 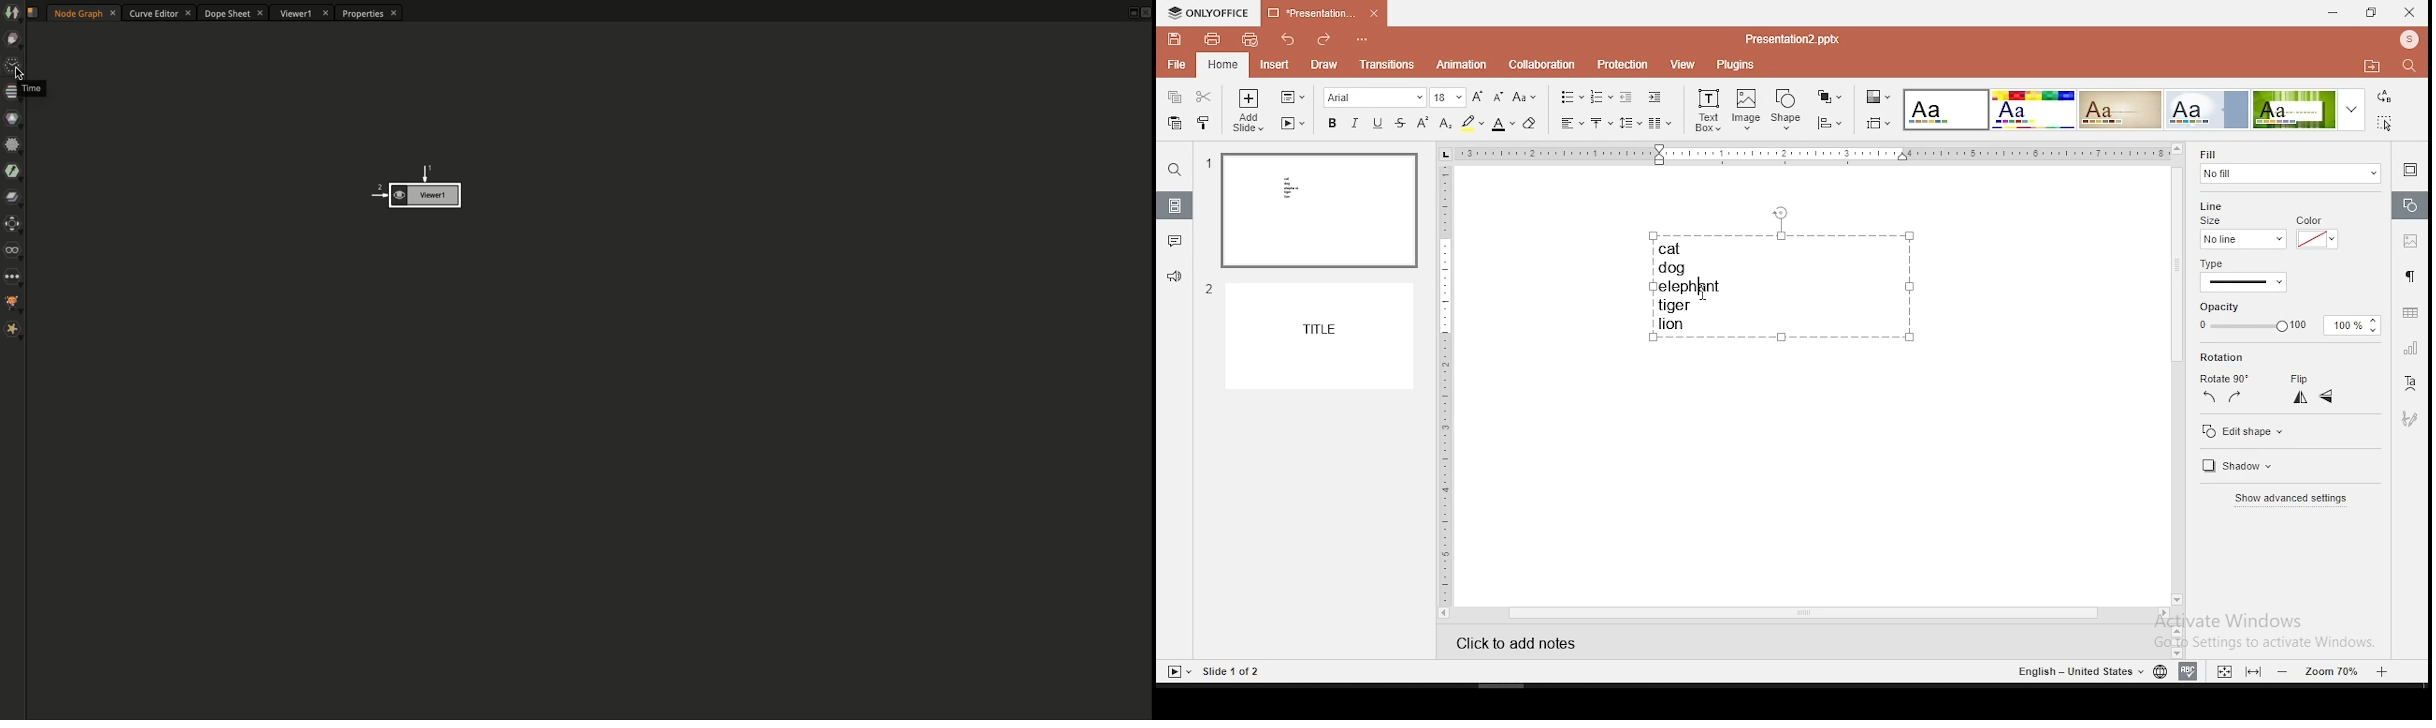 I want to click on decrease indent, so click(x=1626, y=97).